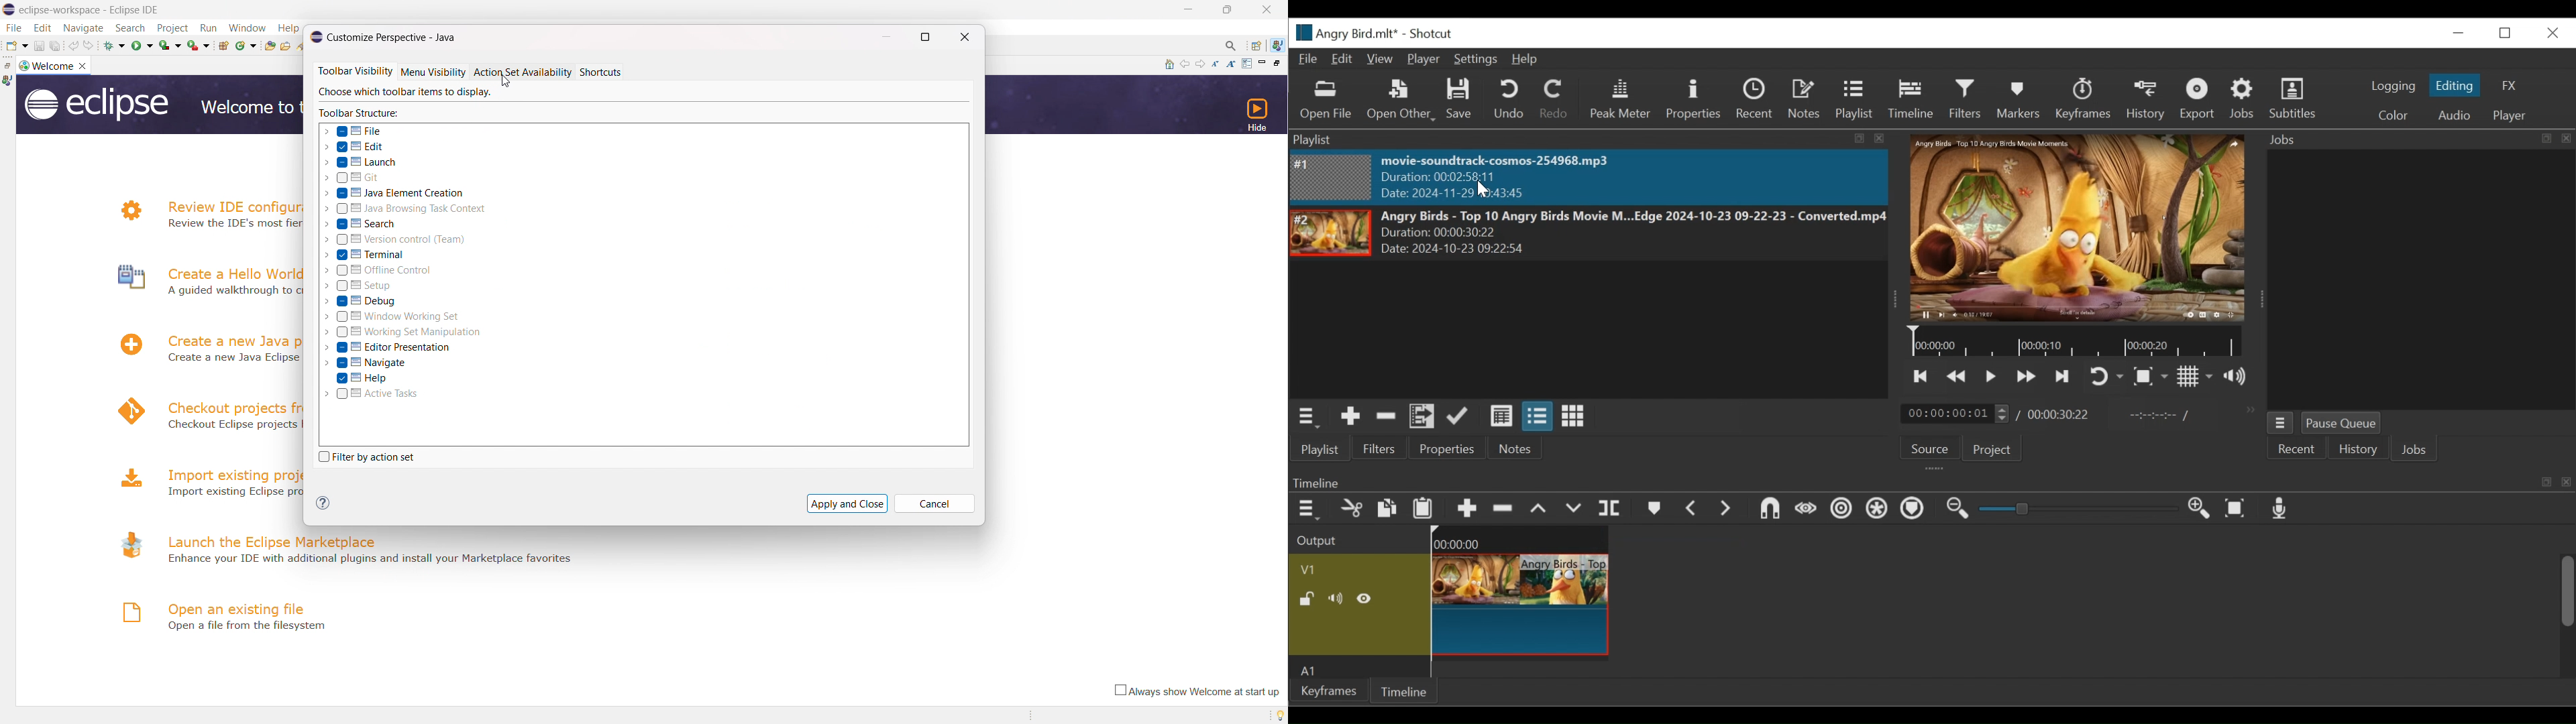  What do you see at coordinates (1967, 101) in the screenshot?
I see `Filters` at bounding box center [1967, 101].